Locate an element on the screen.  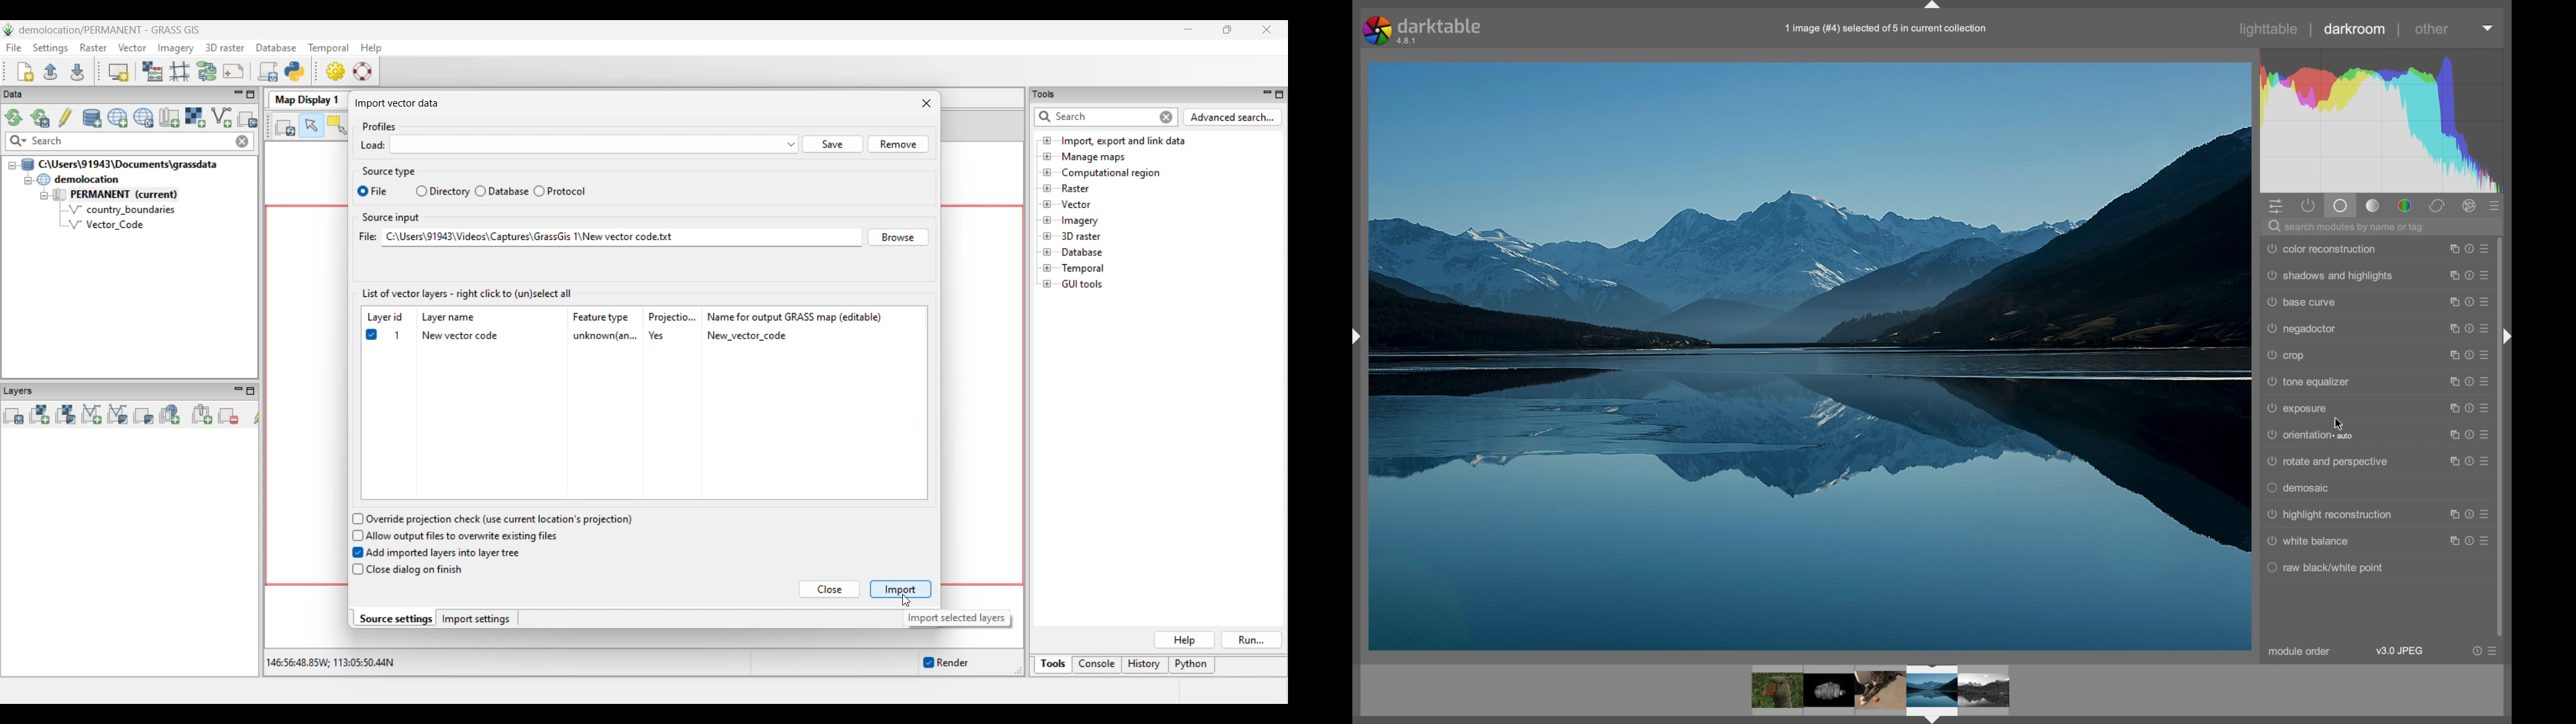
demosaic is located at coordinates (2300, 488).